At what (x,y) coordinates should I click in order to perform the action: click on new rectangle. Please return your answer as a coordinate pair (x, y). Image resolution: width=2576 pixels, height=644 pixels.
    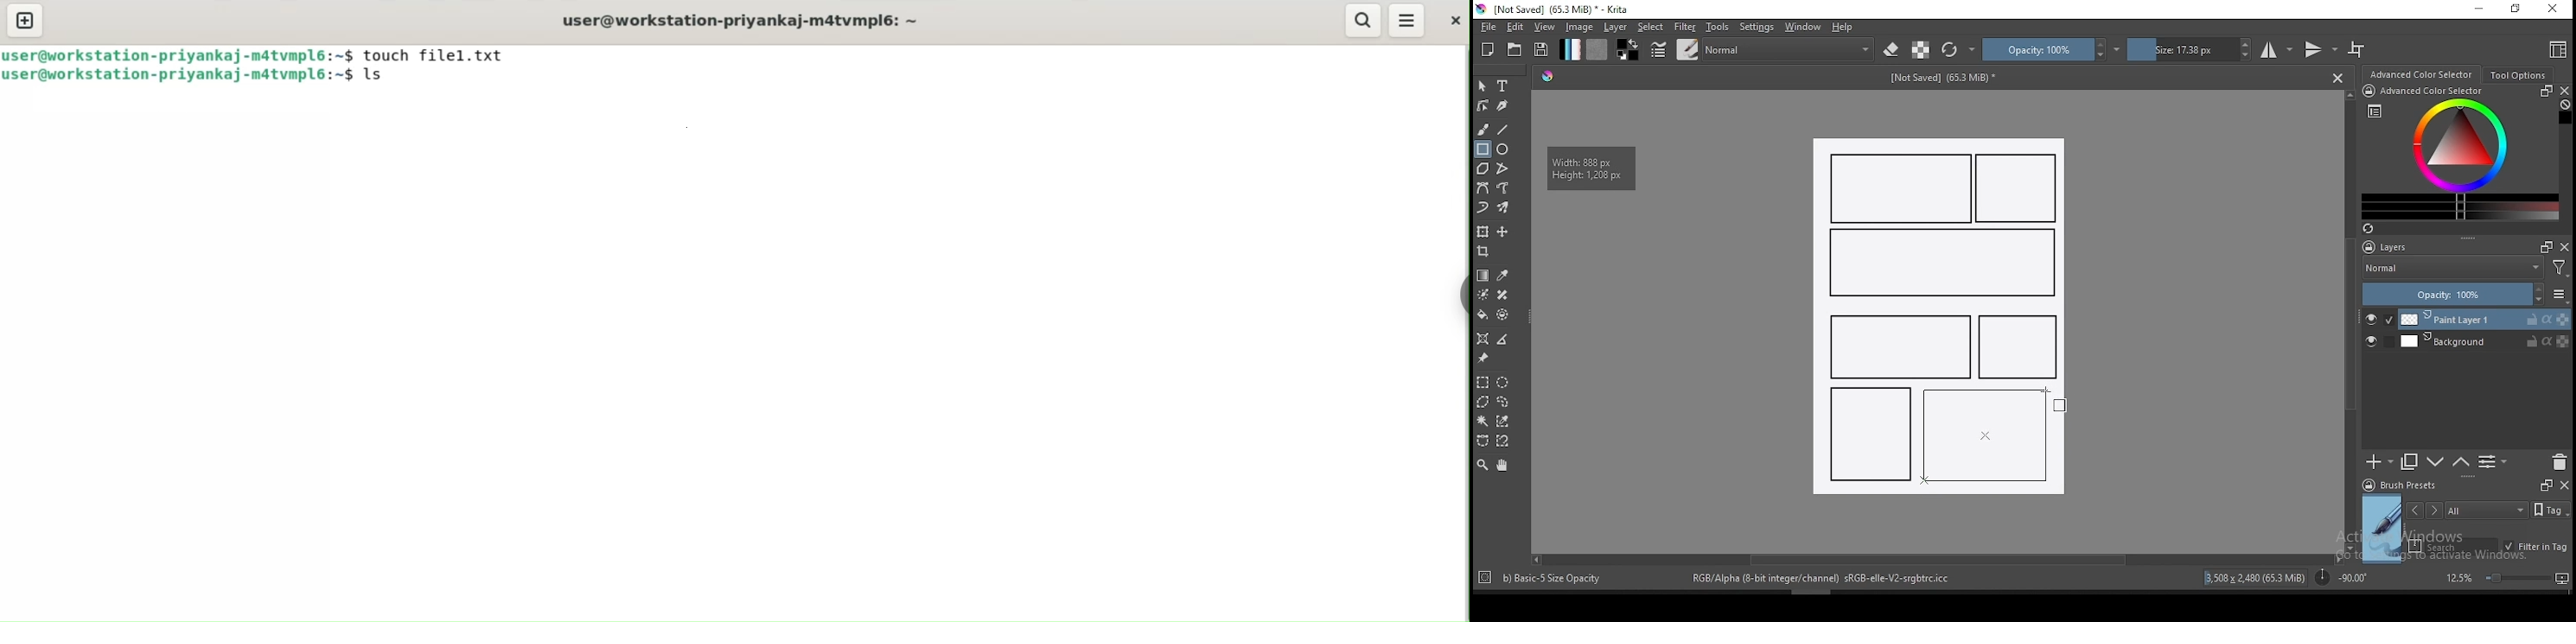
    Looking at the image, I should click on (1940, 263).